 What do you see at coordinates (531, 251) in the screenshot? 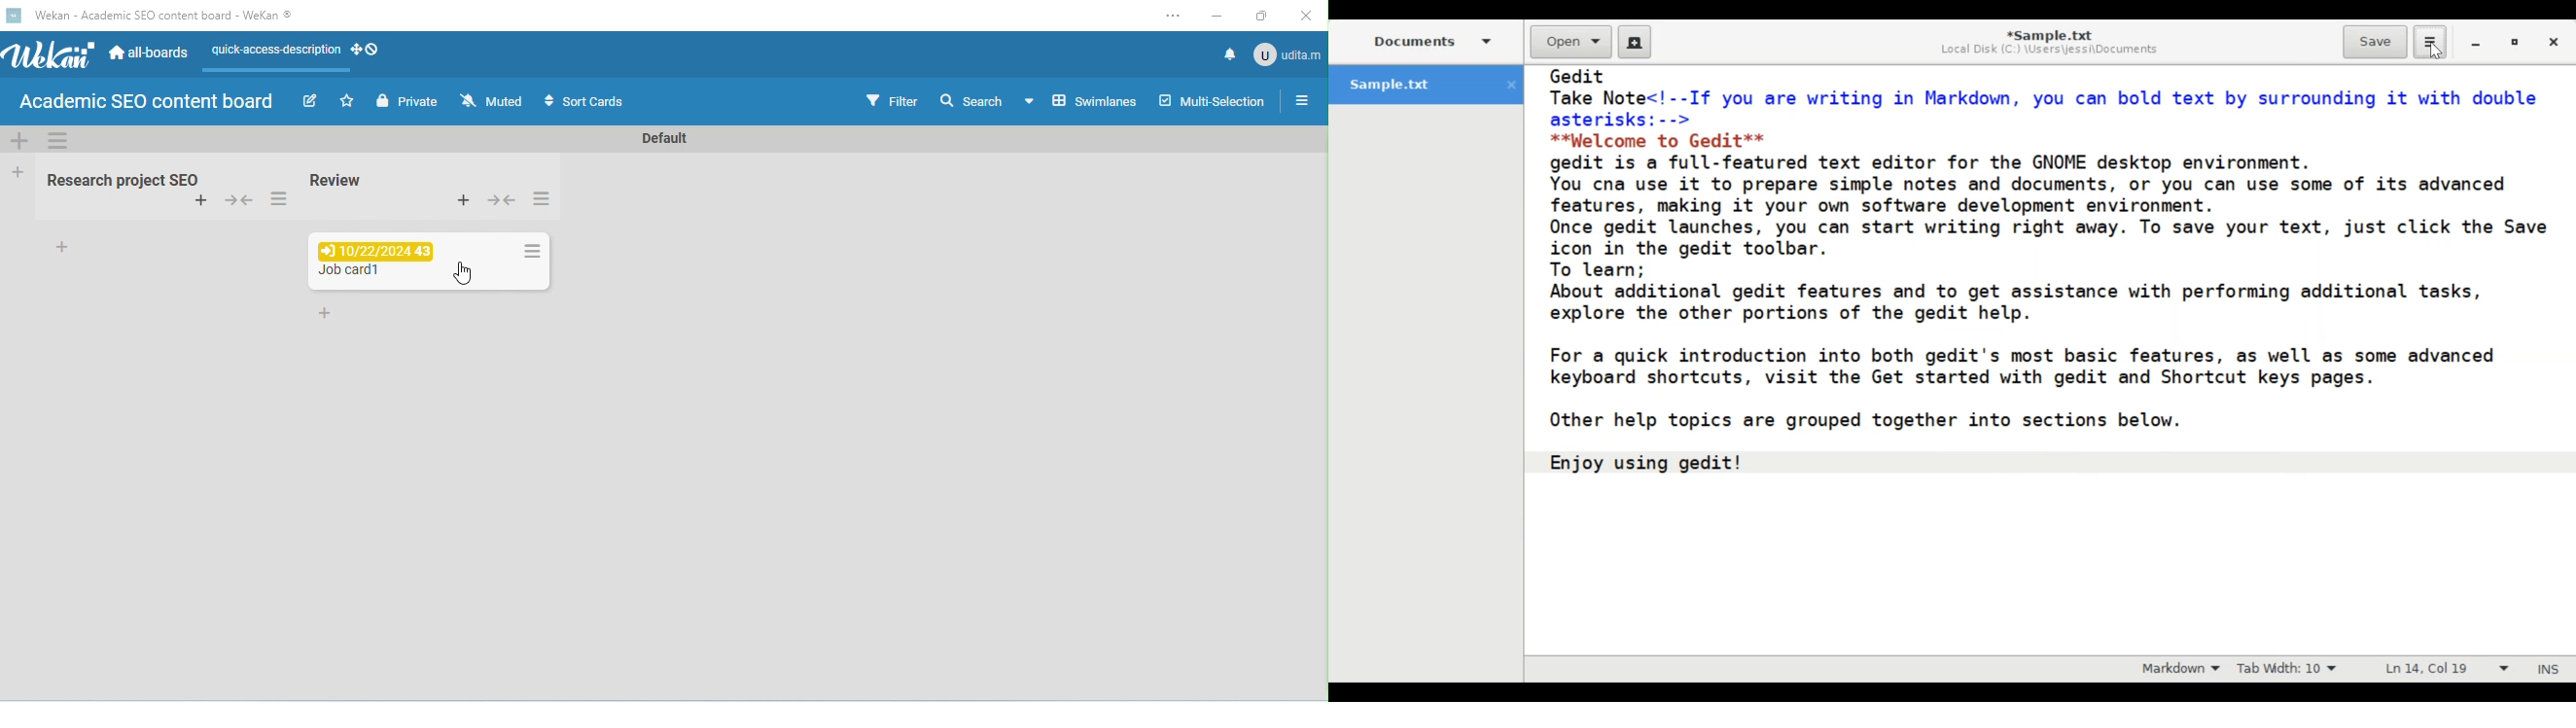
I see `card actions` at bounding box center [531, 251].